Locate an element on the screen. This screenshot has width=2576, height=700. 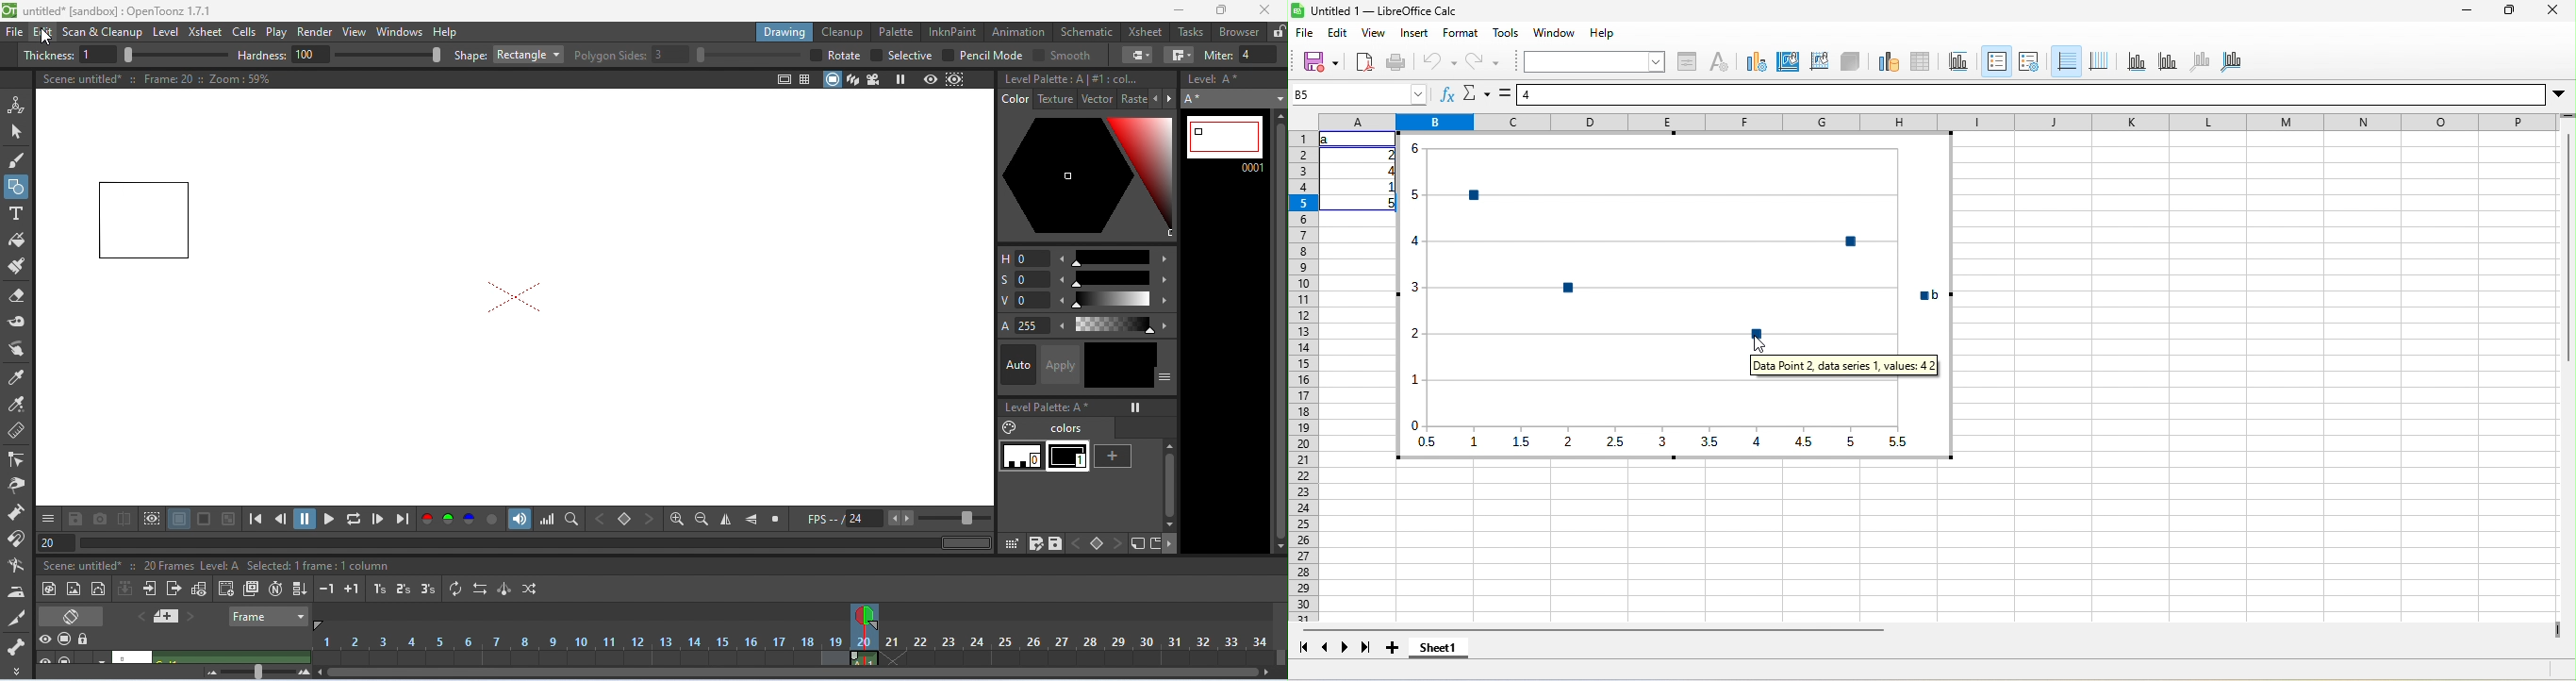
help is located at coordinates (445, 32).